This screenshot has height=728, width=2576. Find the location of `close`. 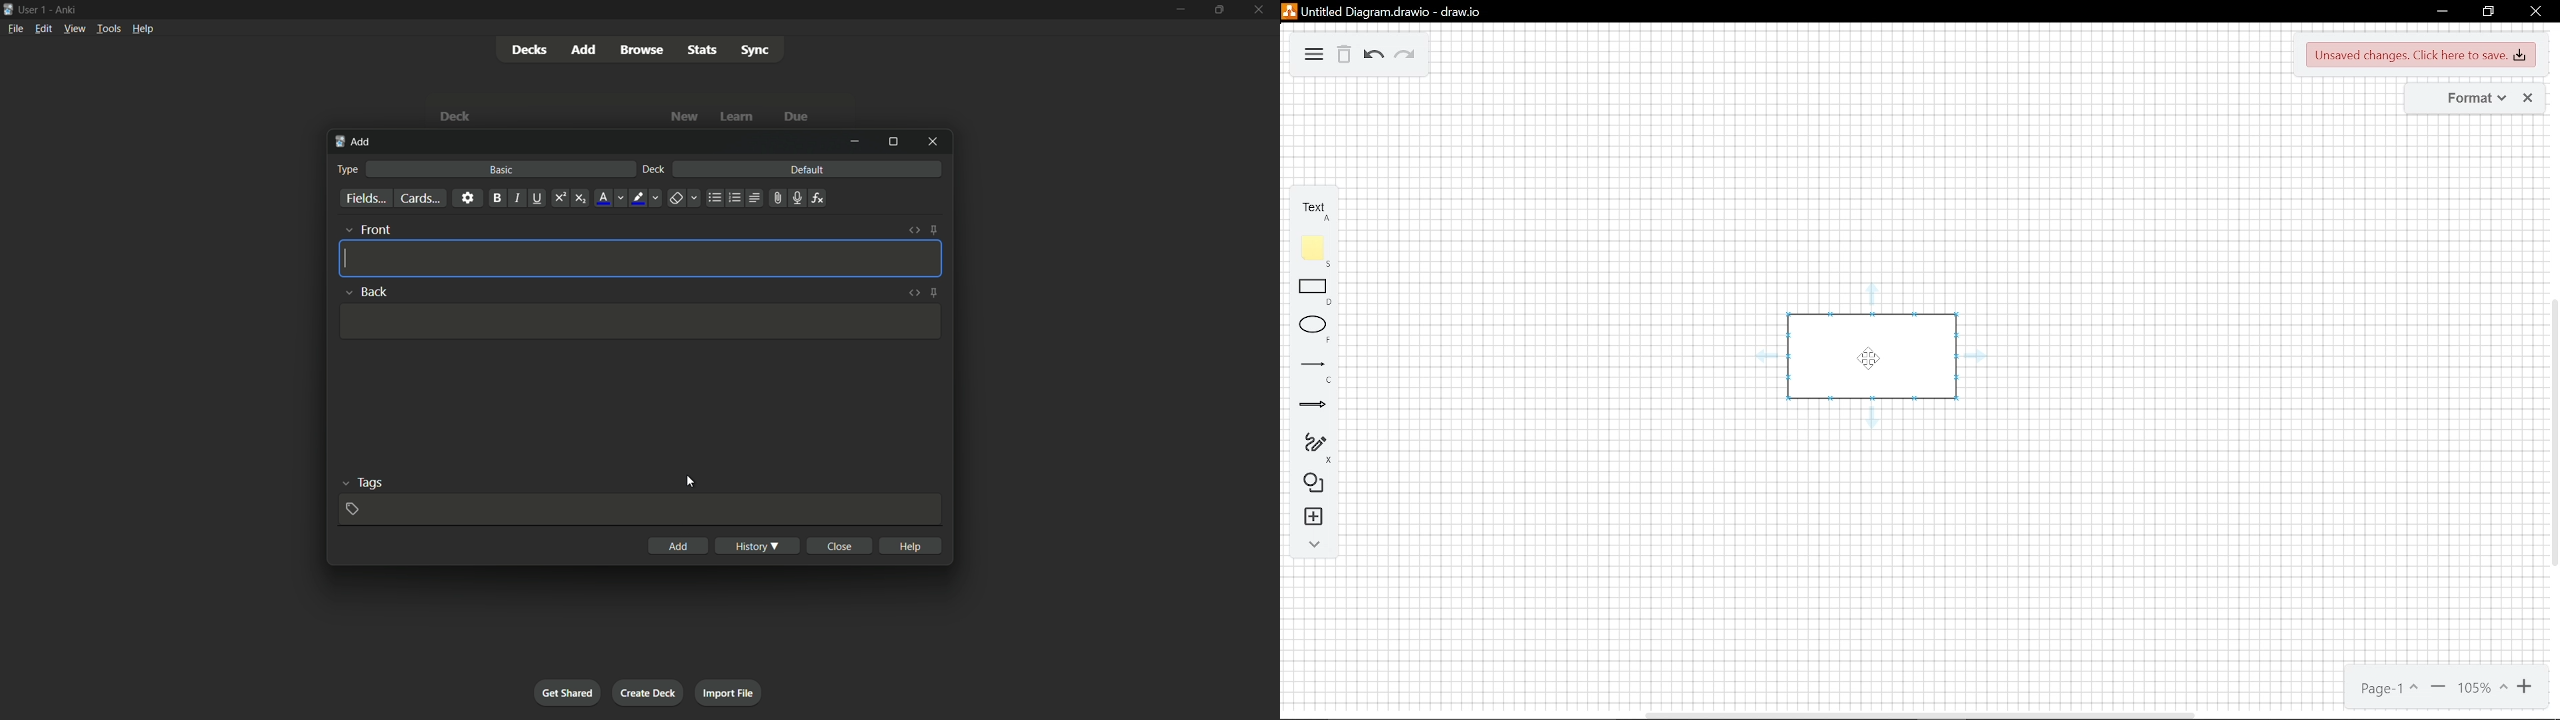

close is located at coordinates (841, 545).